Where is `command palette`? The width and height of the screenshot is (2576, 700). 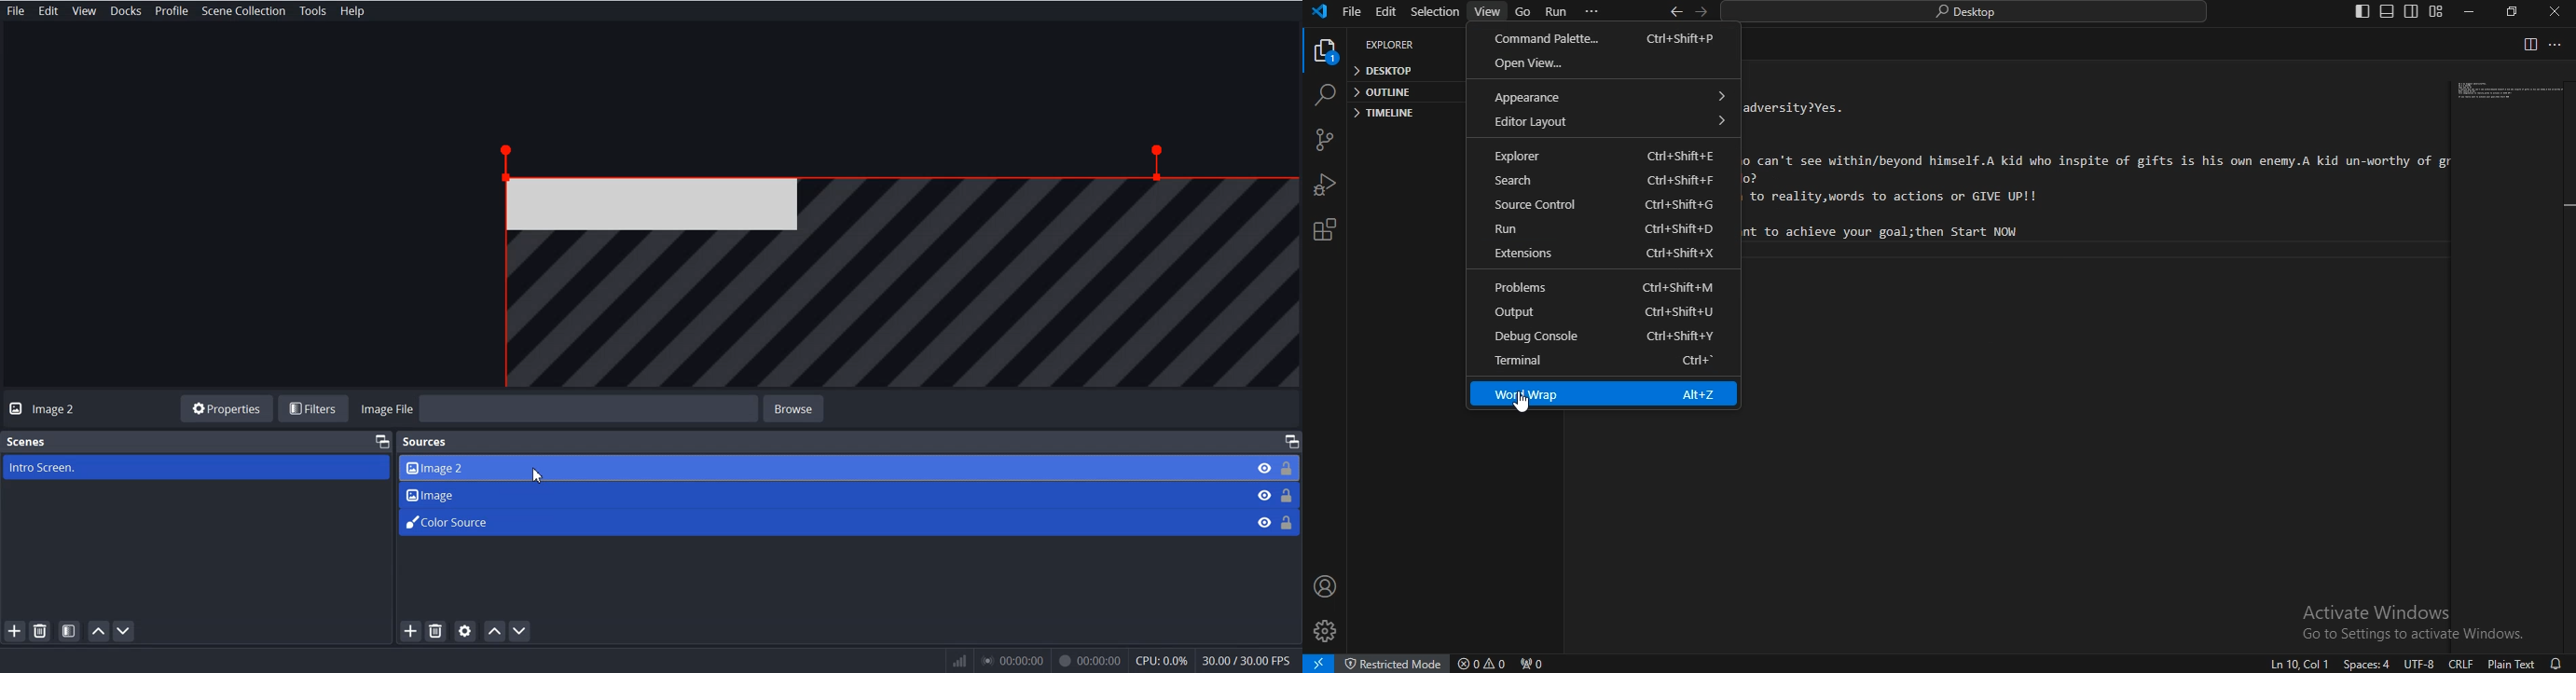
command palette is located at coordinates (1601, 39).